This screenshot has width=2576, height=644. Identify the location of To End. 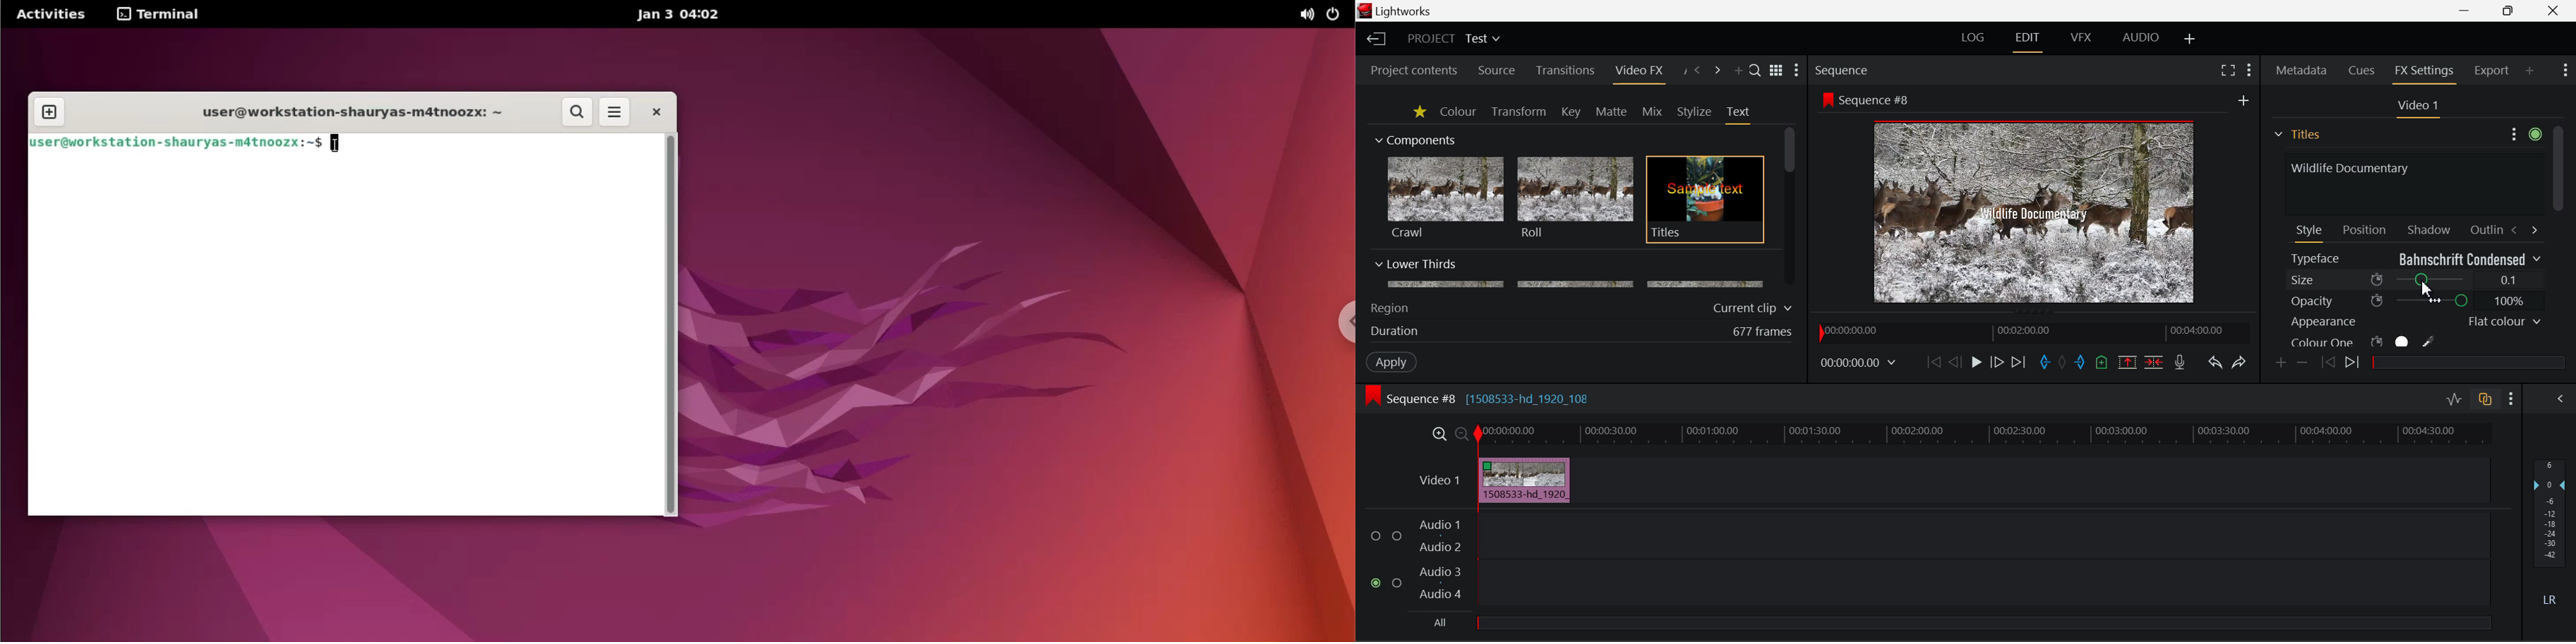
(2019, 364).